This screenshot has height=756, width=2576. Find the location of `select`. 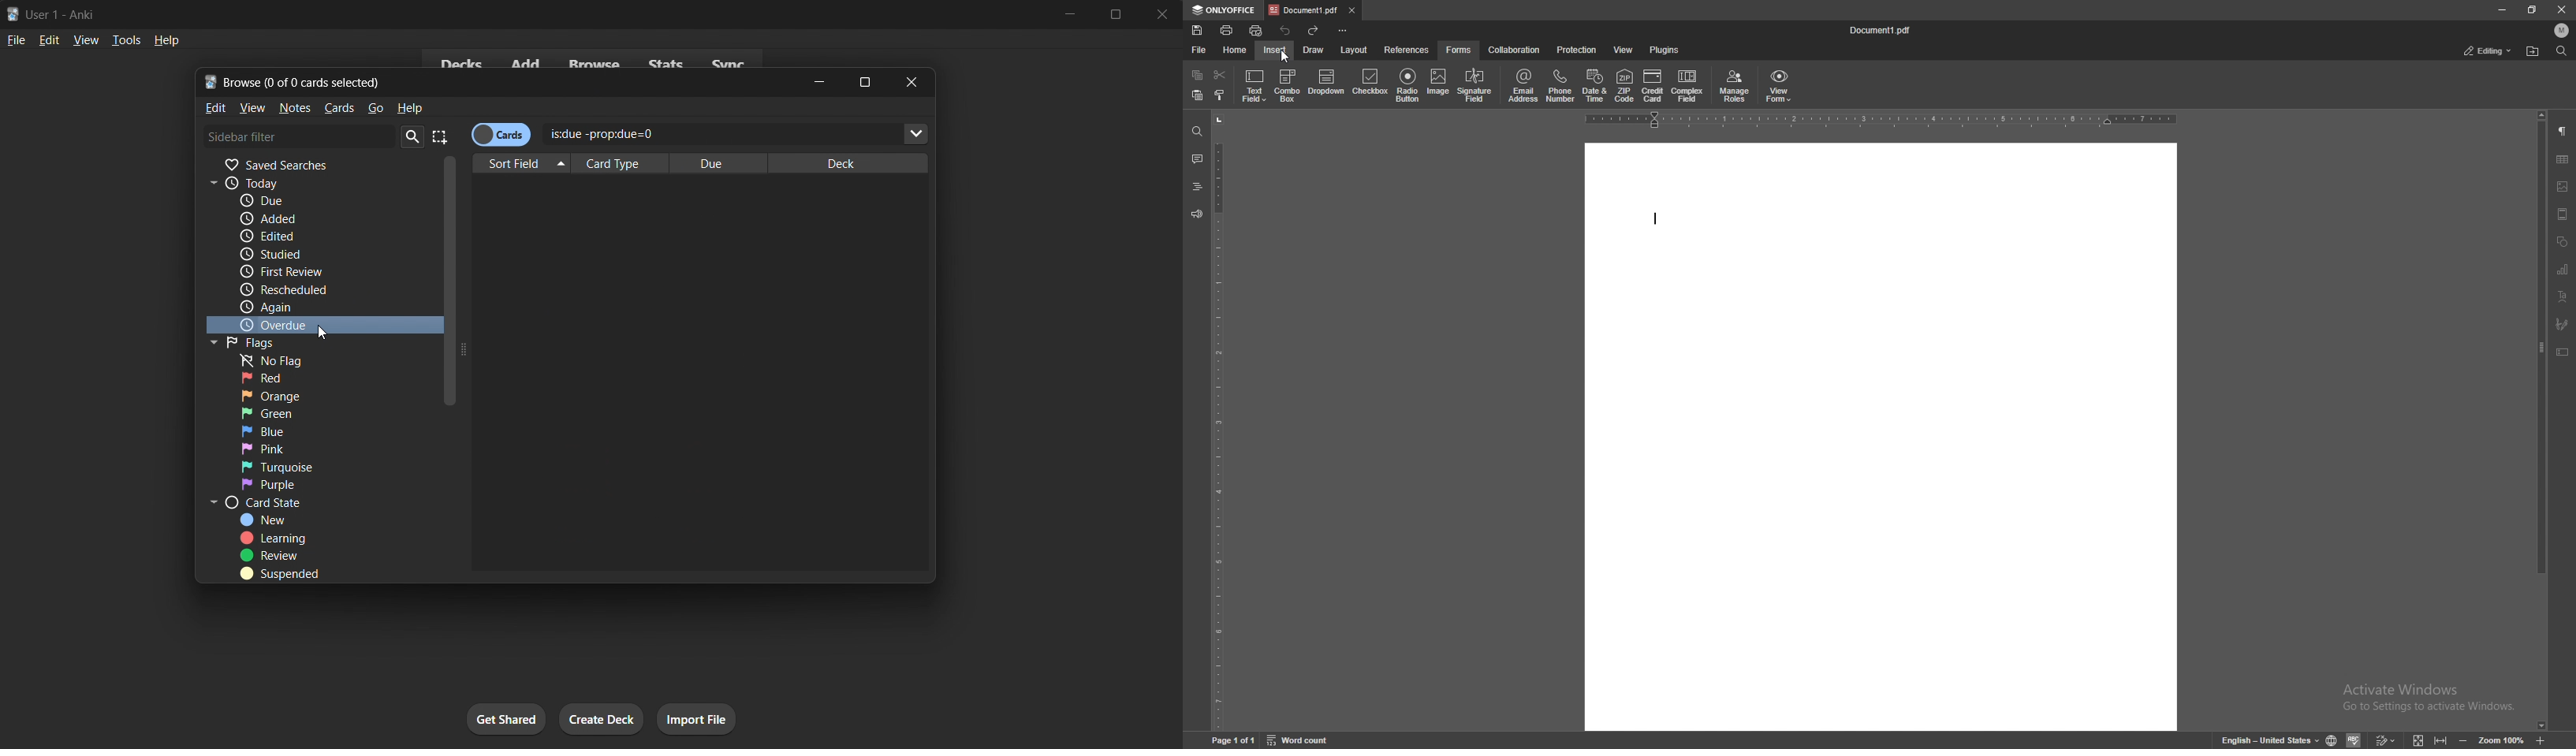

select is located at coordinates (442, 136).